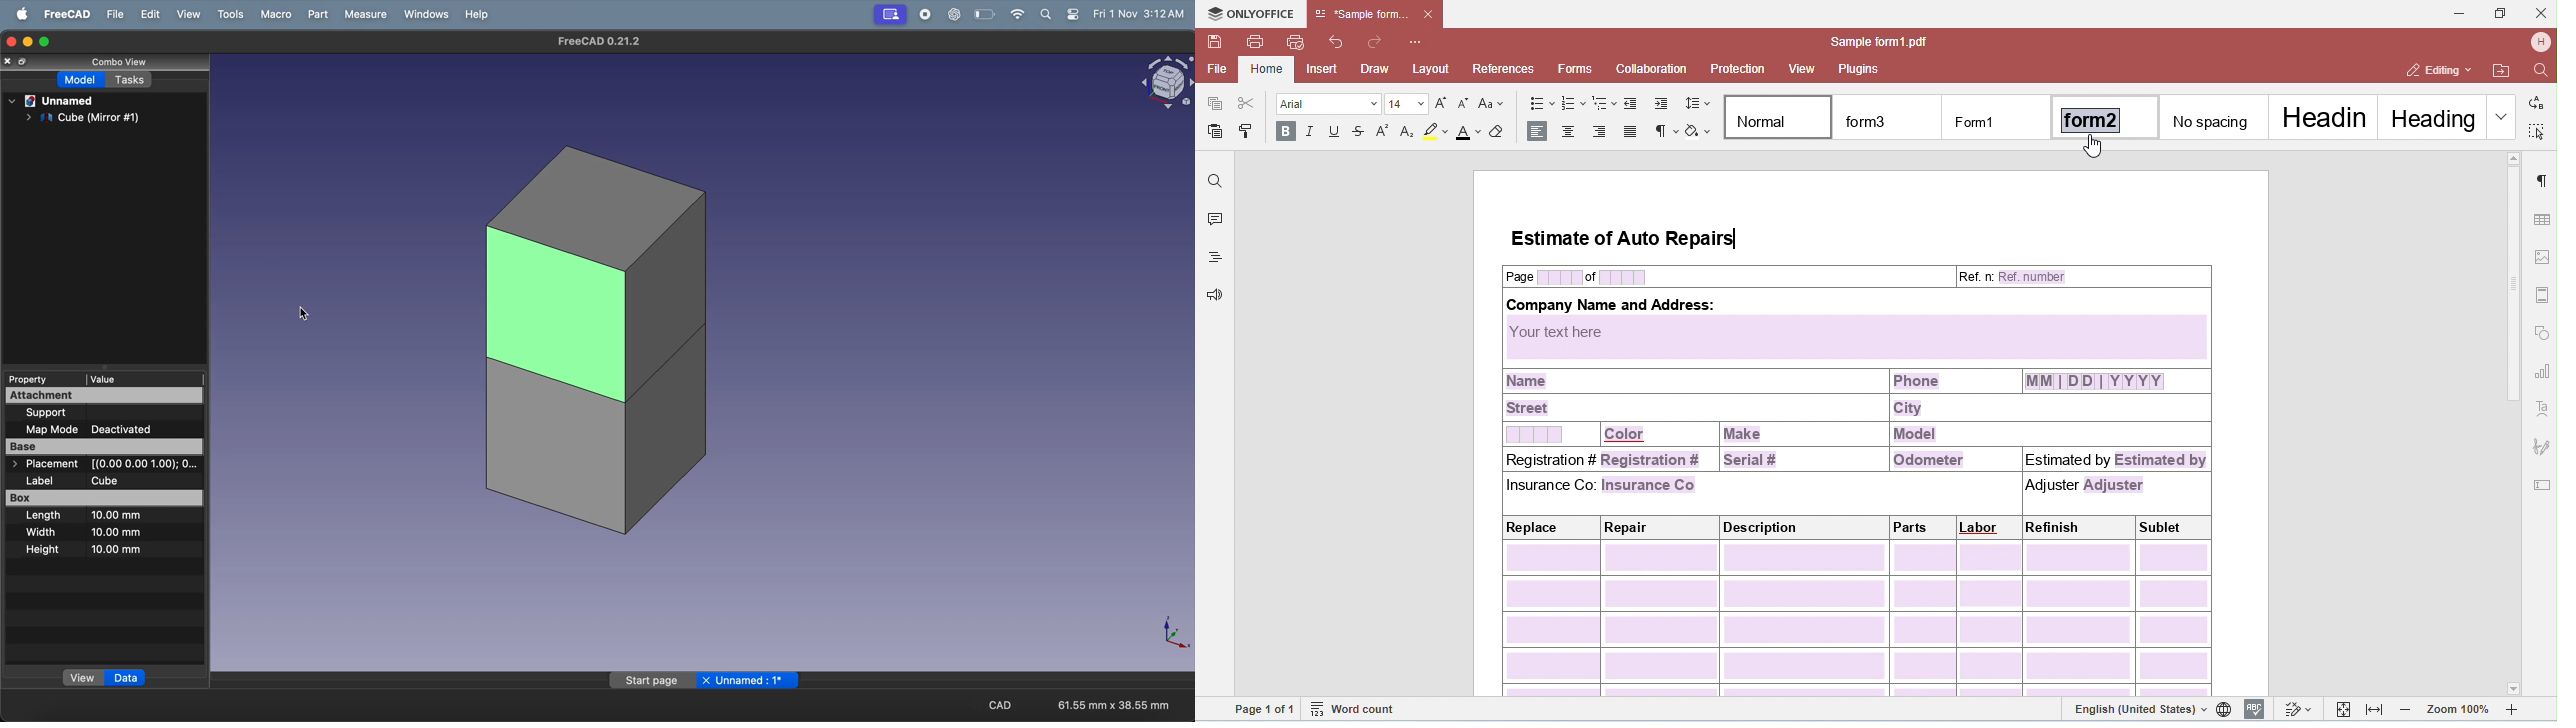 This screenshot has width=2576, height=728. What do you see at coordinates (475, 15) in the screenshot?
I see `help` at bounding box center [475, 15].